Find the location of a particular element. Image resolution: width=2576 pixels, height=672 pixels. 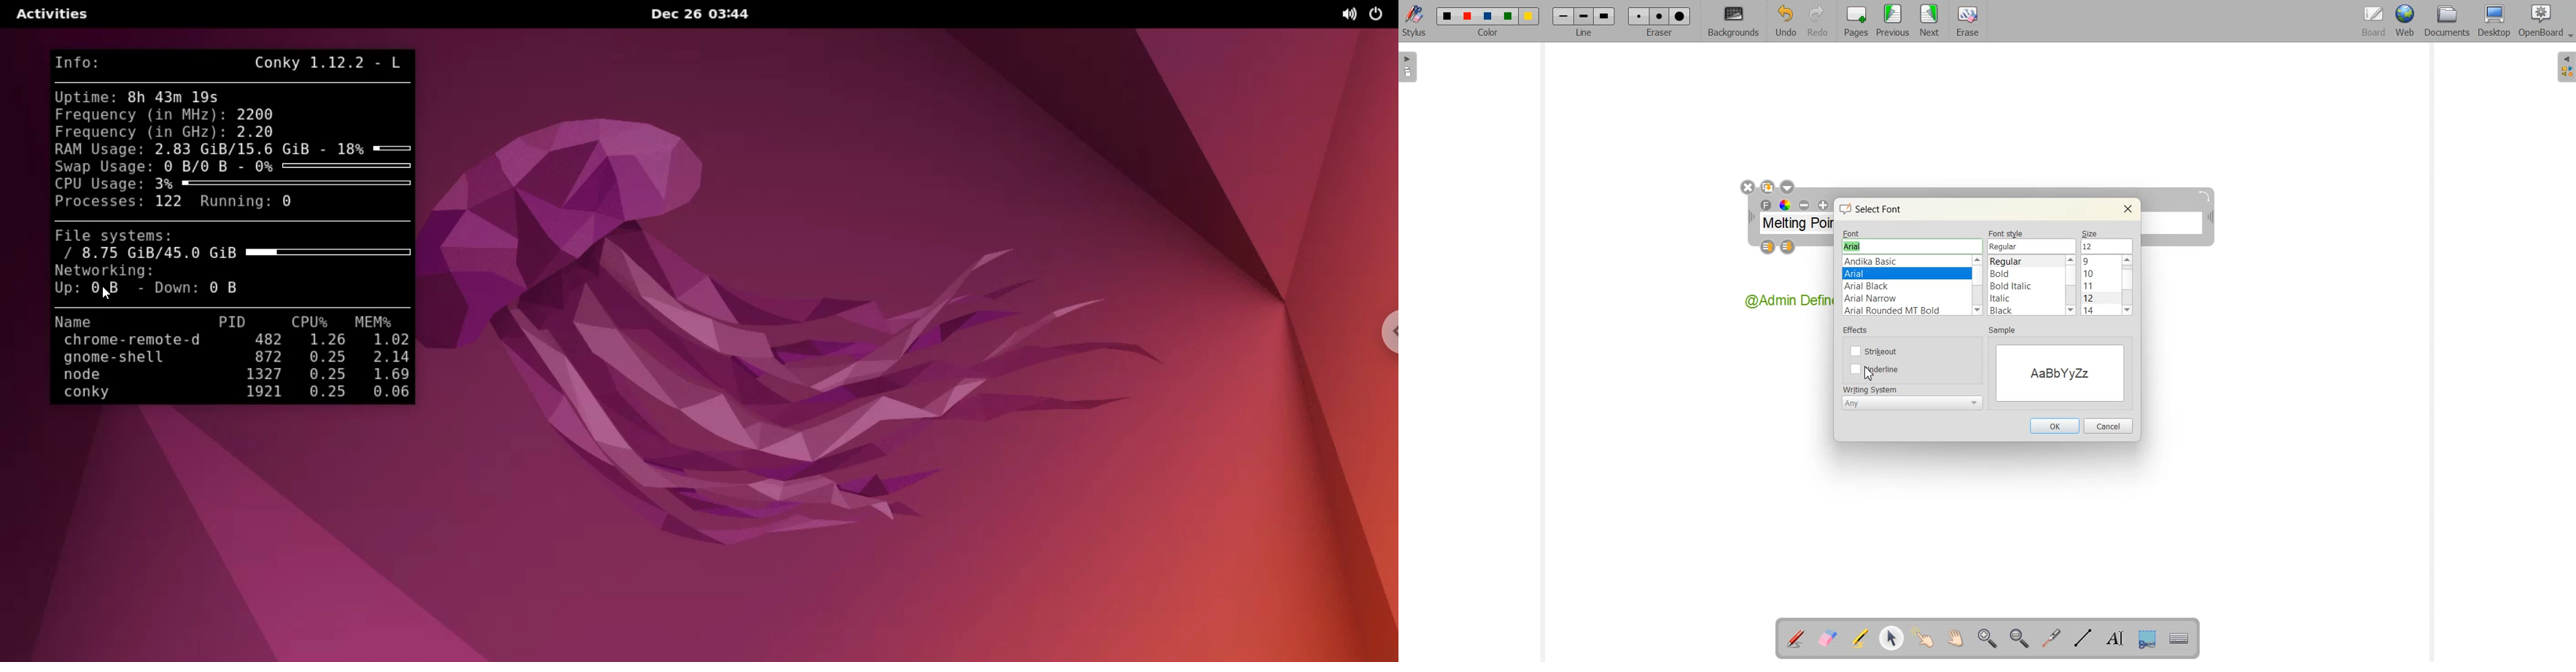

Font style name is located at coordinates (2033, 246).